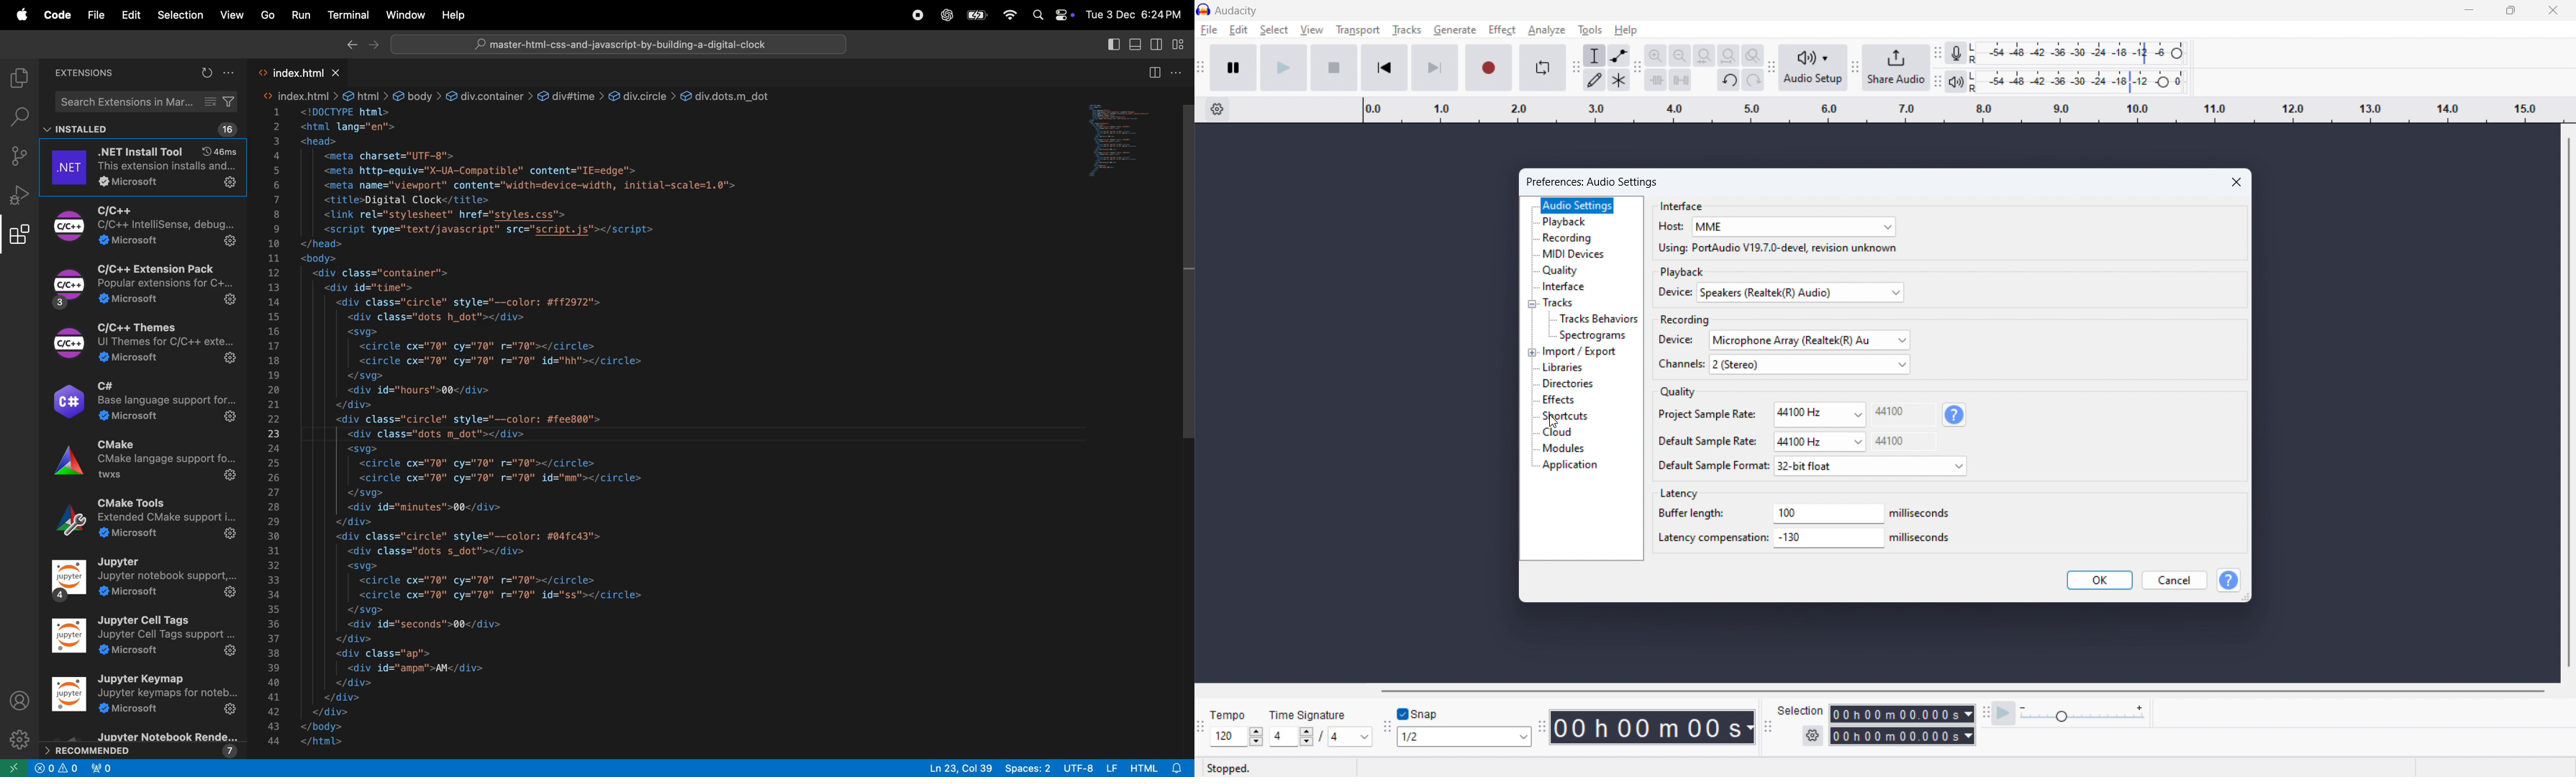  I want to click on help, so click(458, 15).